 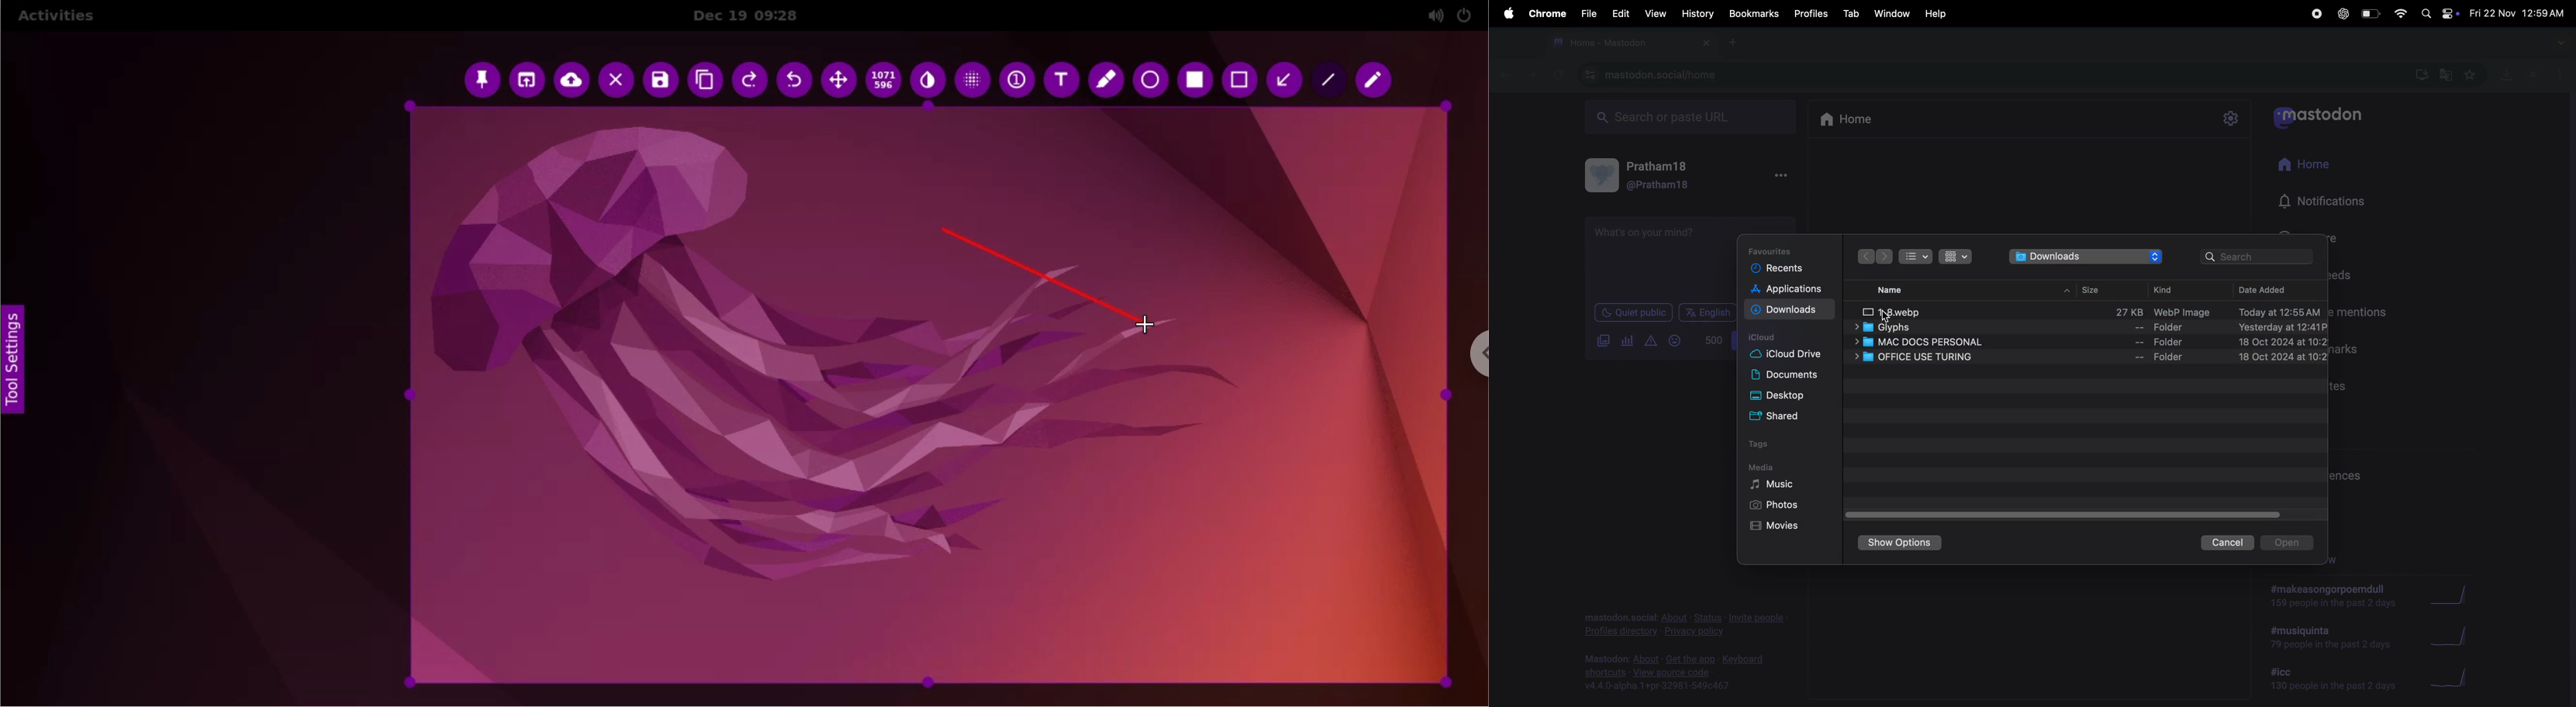 I want to click on image, so click(x=2093, y=311).